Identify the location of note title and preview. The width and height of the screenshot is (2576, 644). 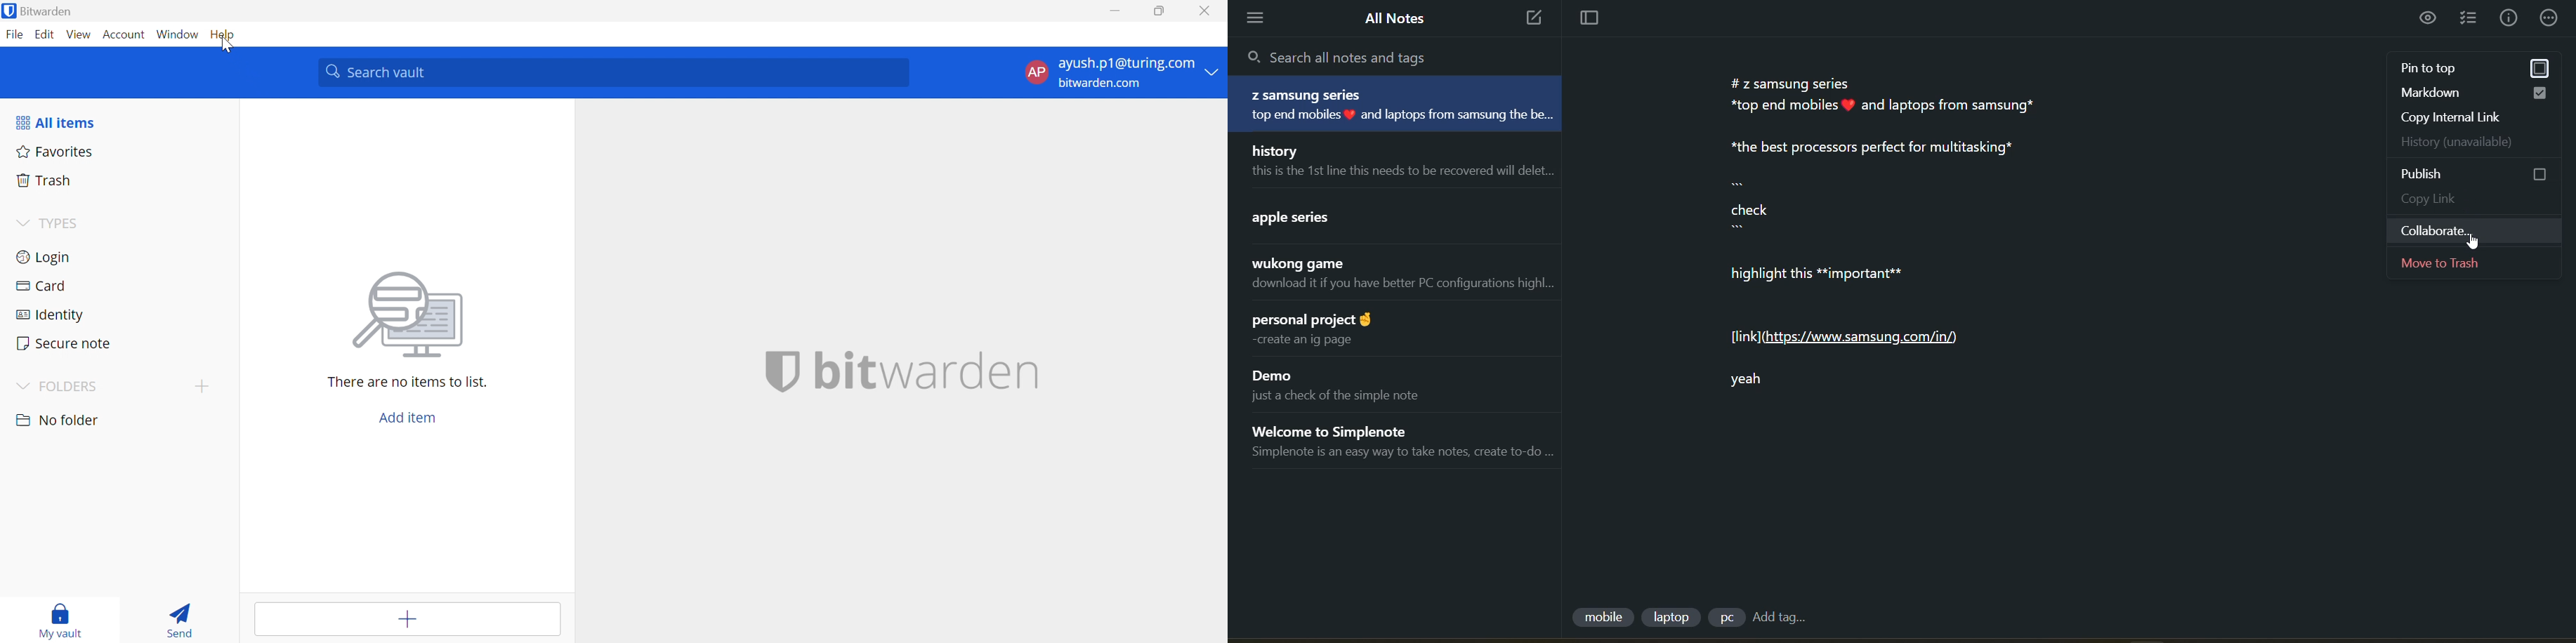
(1393, 277).